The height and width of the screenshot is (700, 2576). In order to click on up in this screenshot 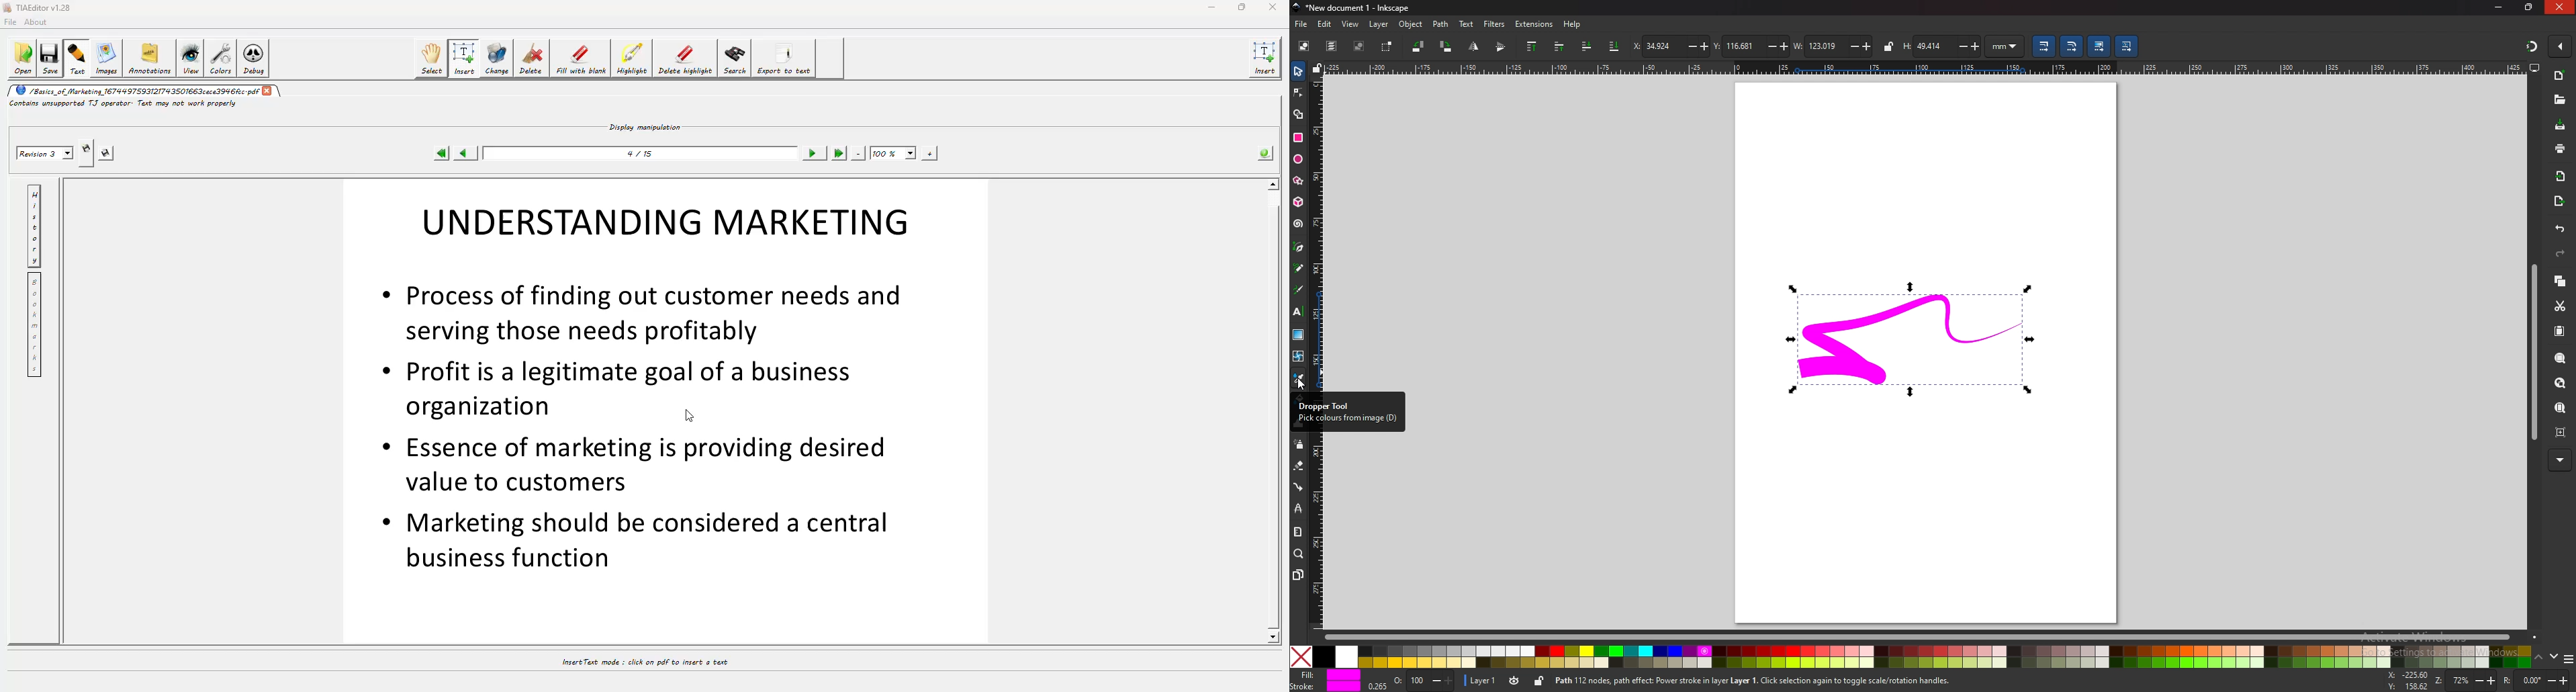, I will do `click(2539, 657)`.